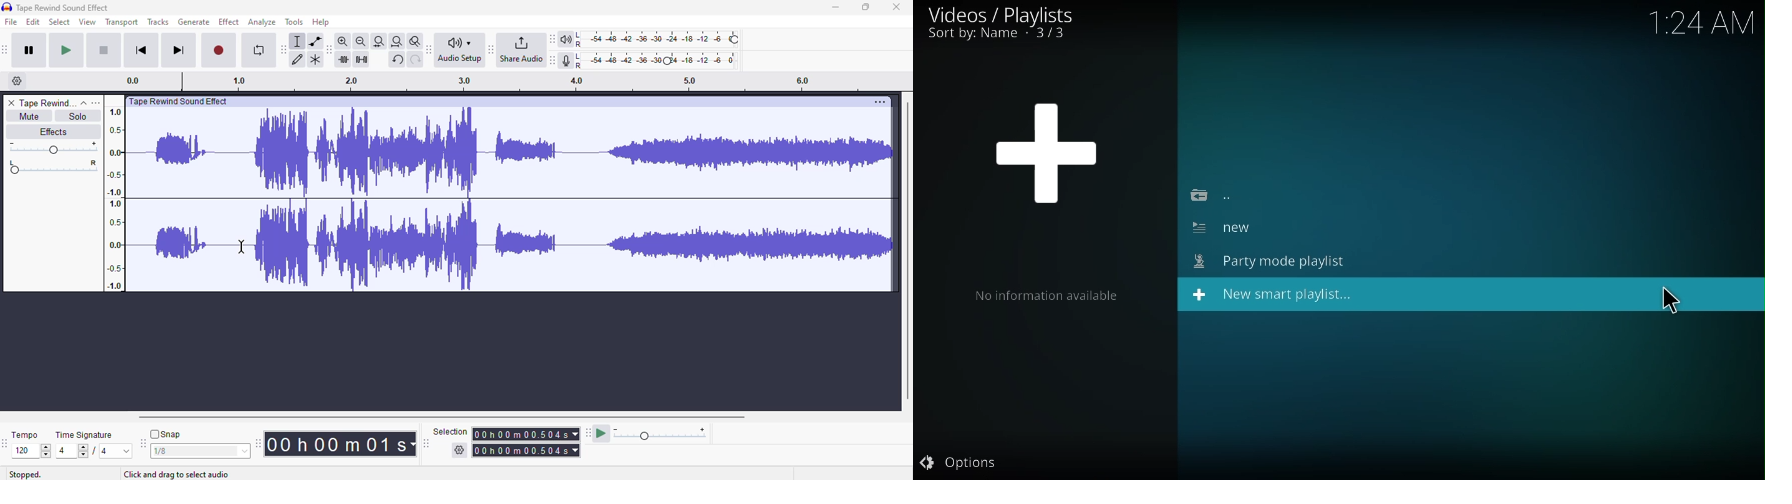 Image resolution: width=1792 pixels, height=504 pixels. Describe the element at coordinates (416, 41) in the screenshot. I see `zoom toggle shift` at that location.